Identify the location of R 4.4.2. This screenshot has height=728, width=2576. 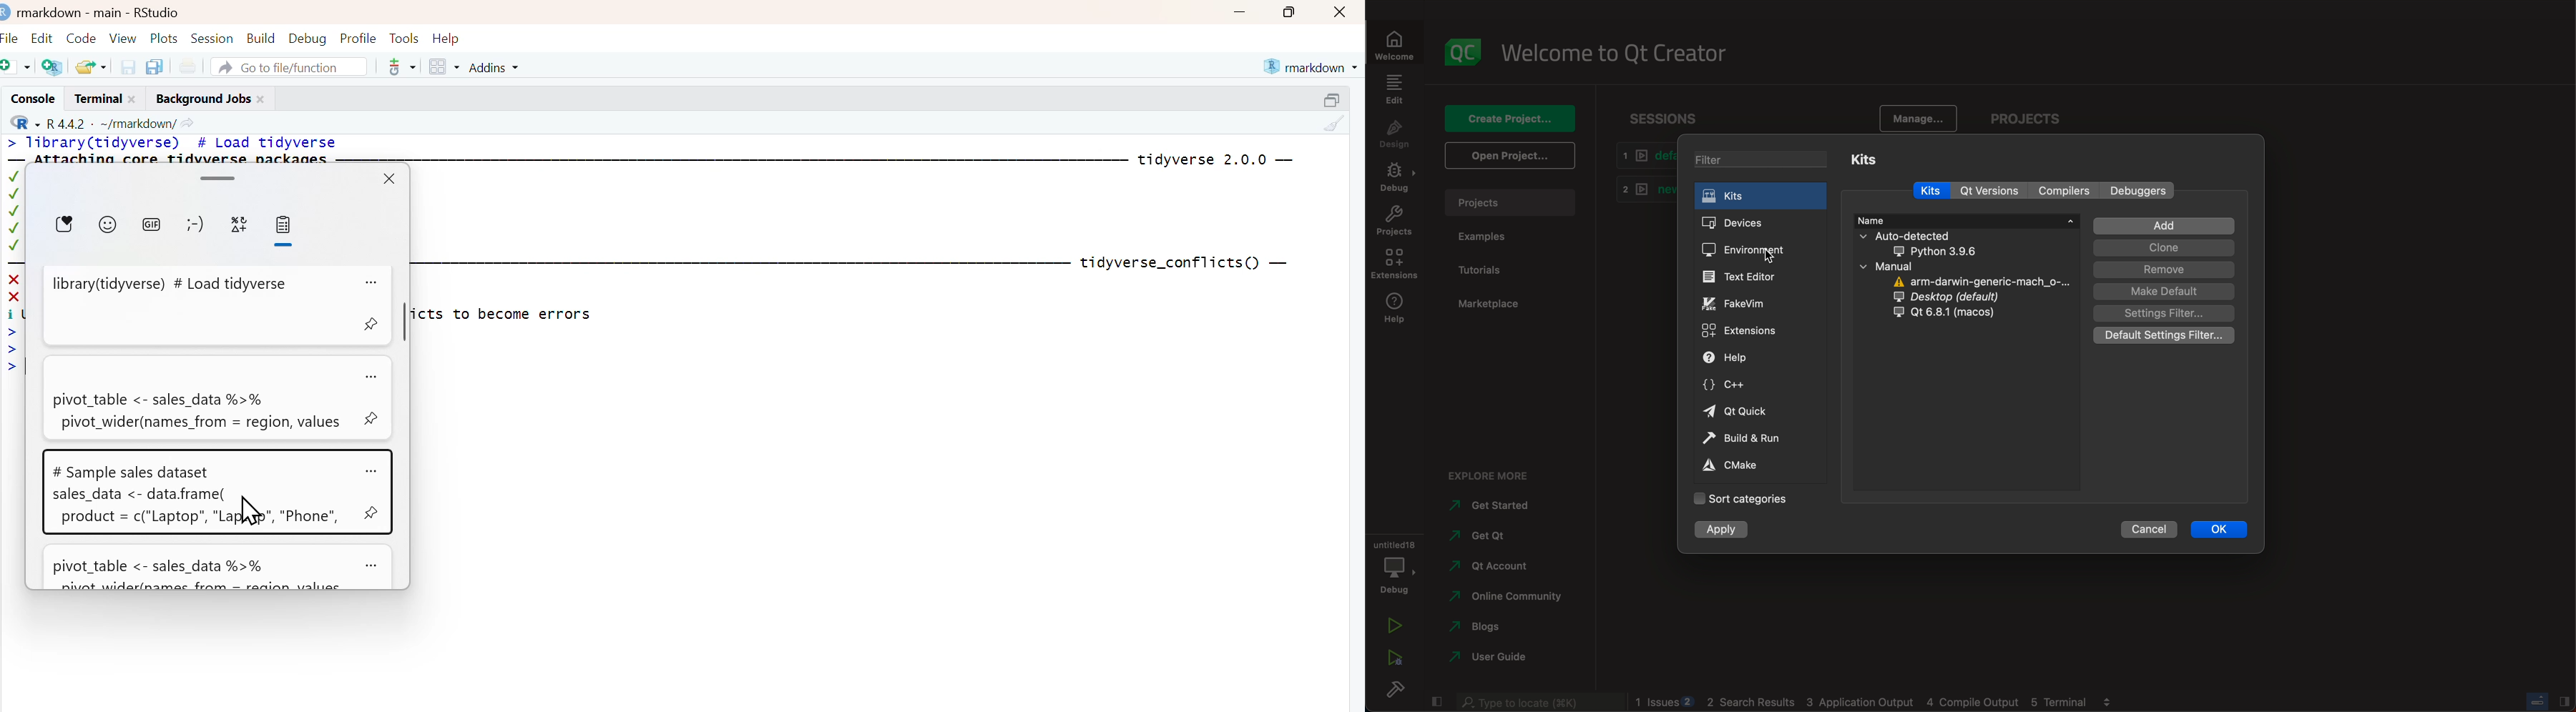
(67, 122).